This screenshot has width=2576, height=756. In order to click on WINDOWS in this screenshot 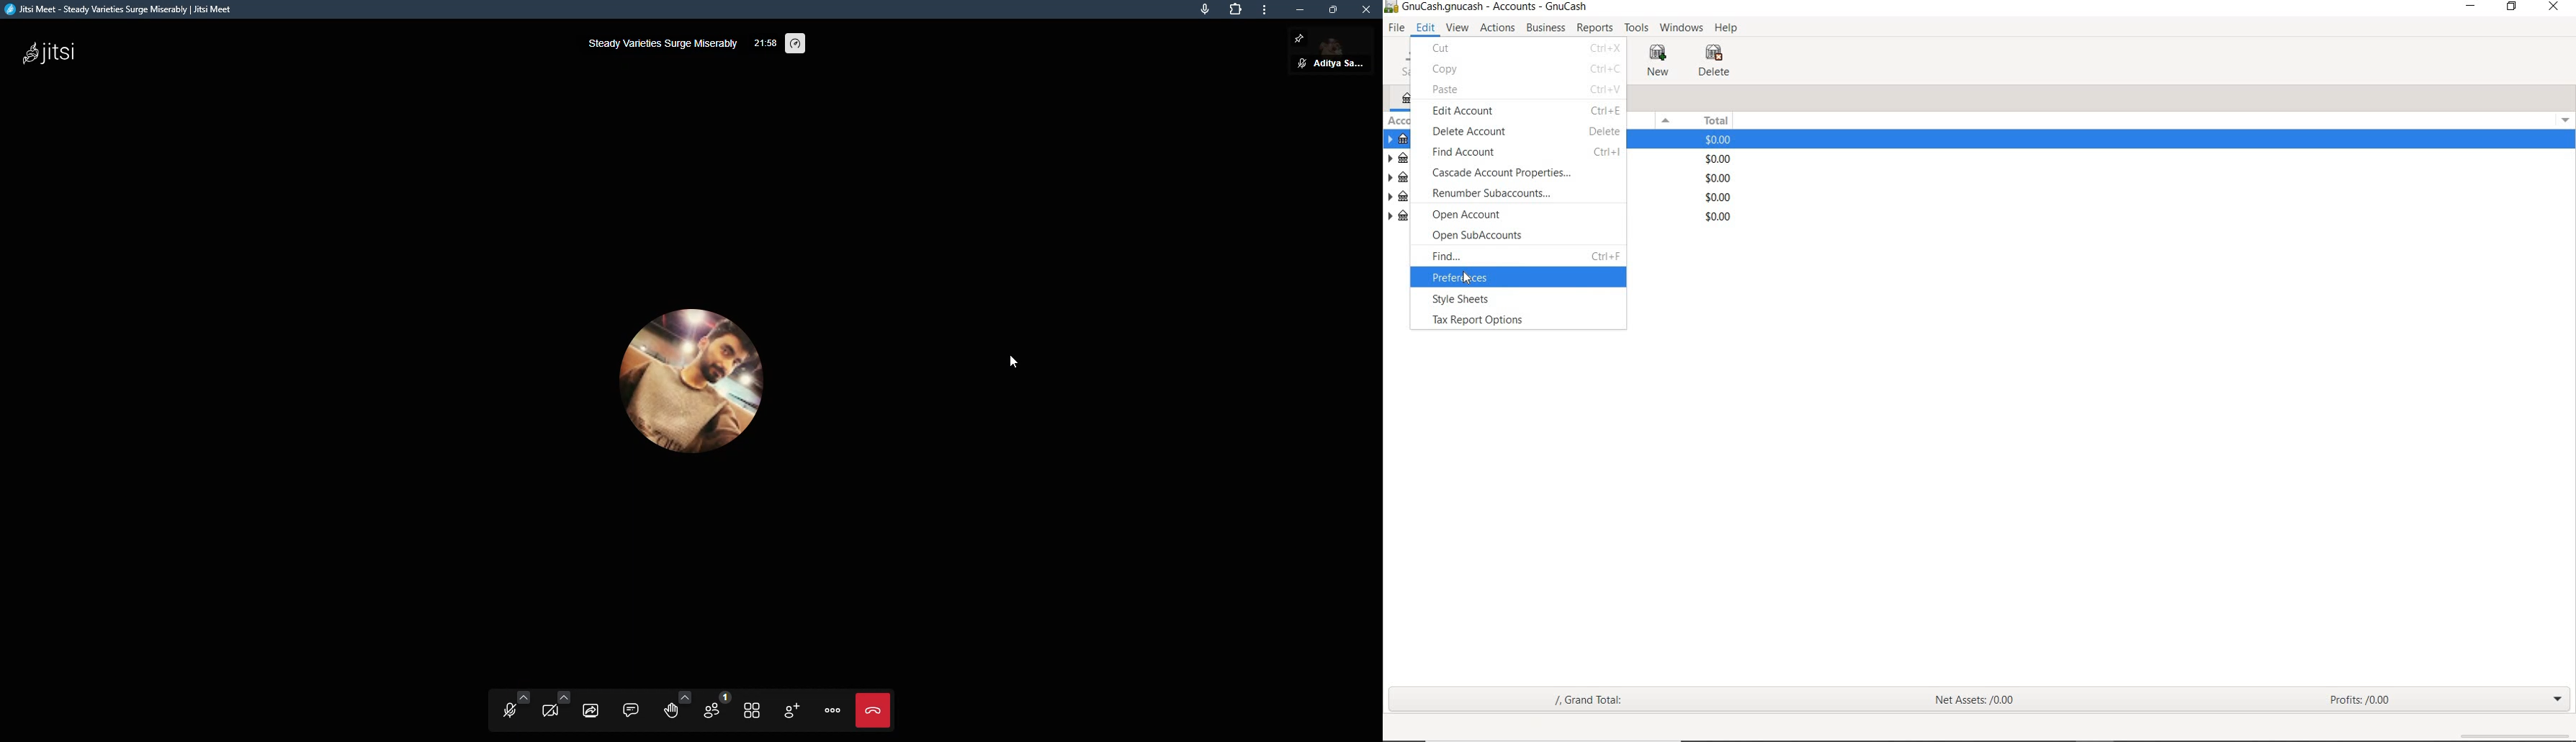, I will do `click(1679, 27)`.